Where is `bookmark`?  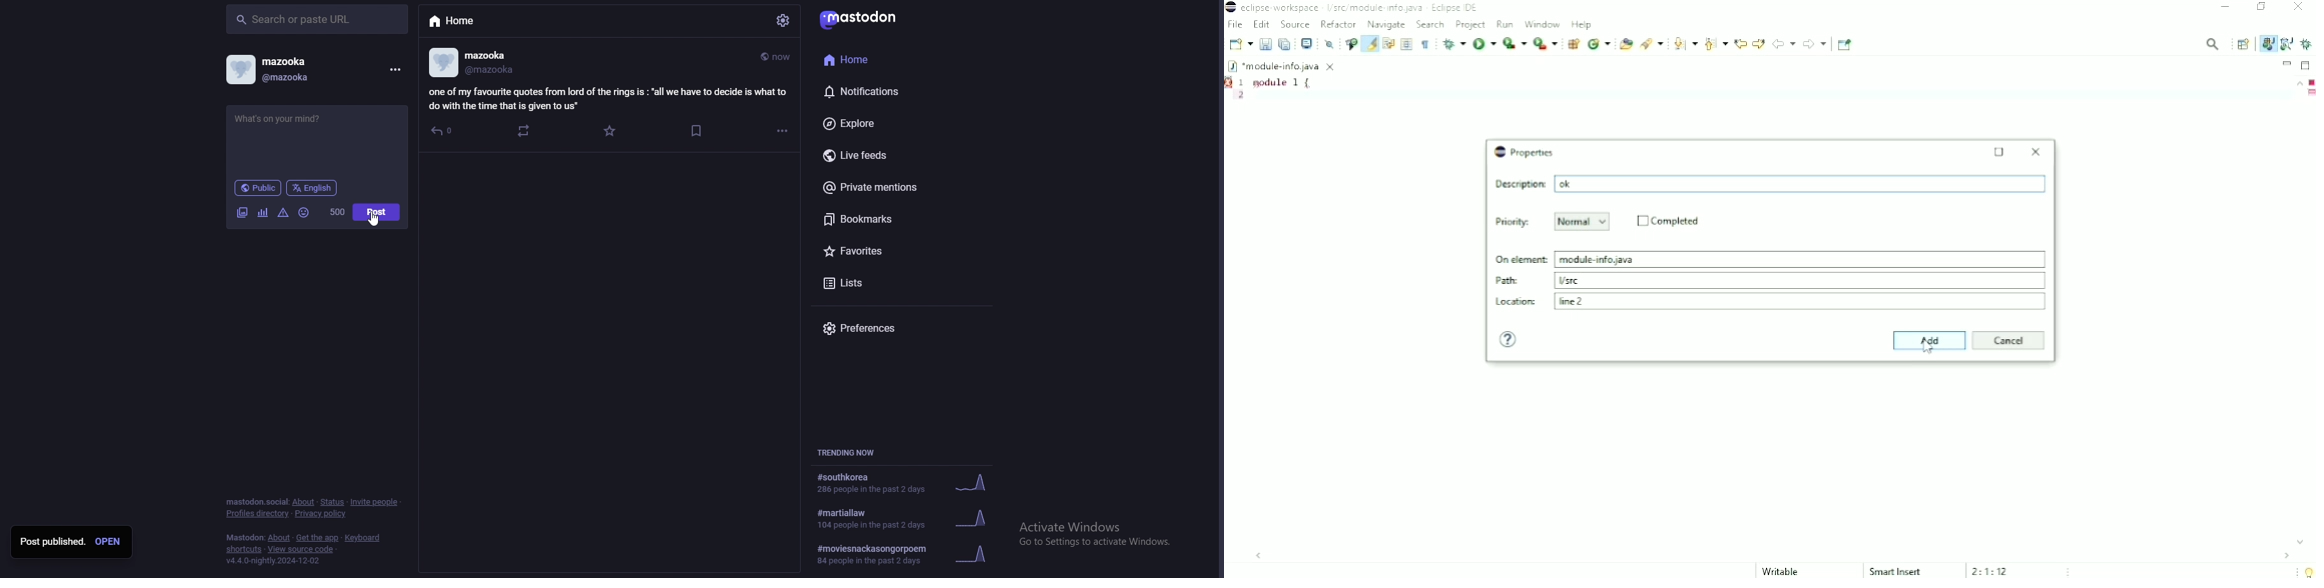
bookmark is located at coordinates (697, 130).